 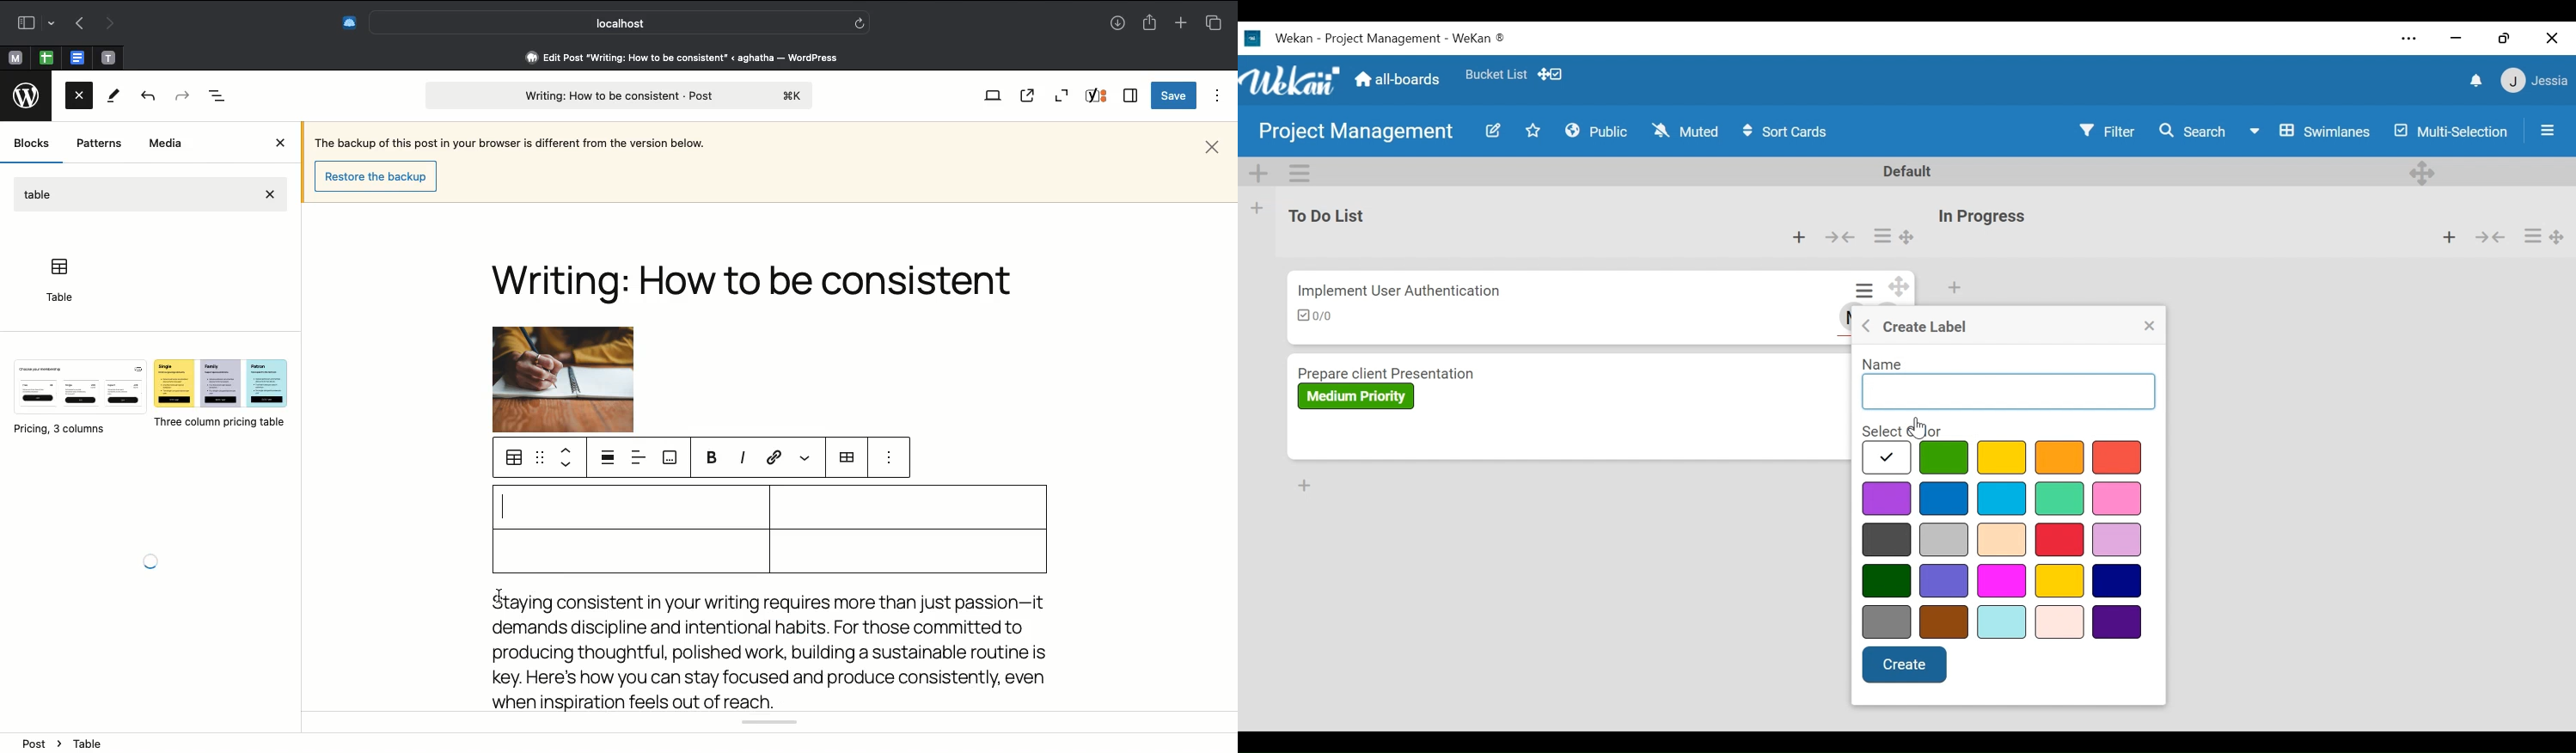 What do you see at coordinates (378, 176) in the screenshot?
I see `restore the backup` at bounding box center [378, 176].